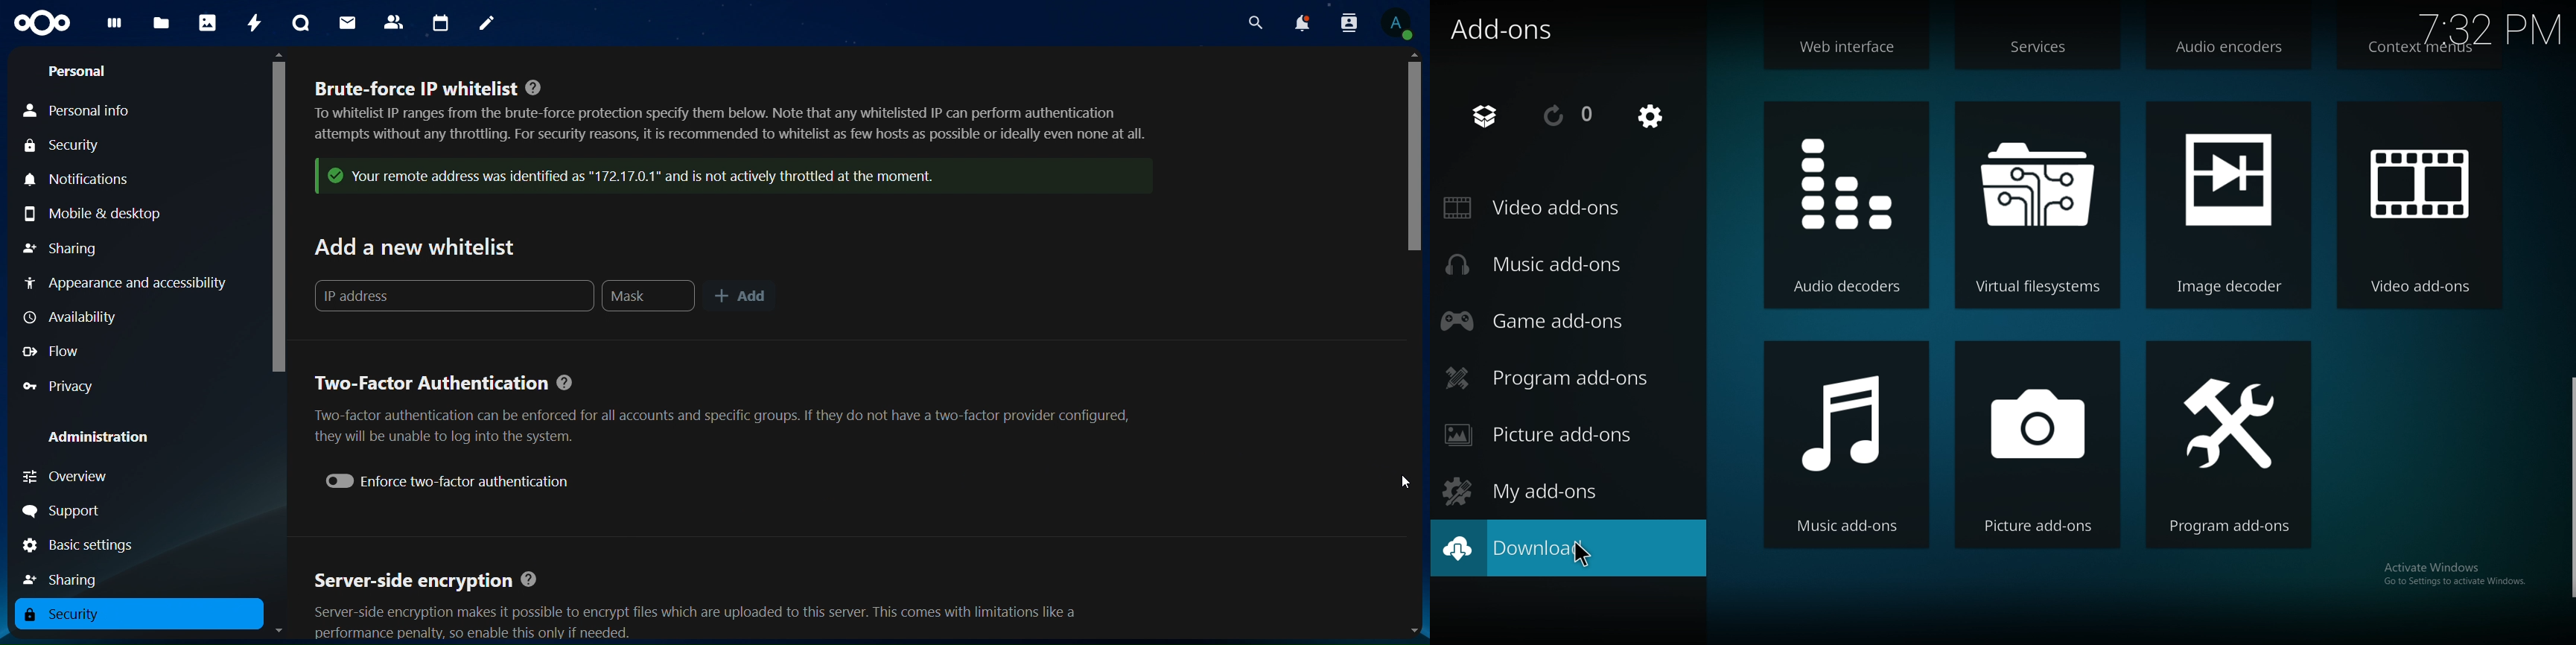  I want to click on dashboard, so click(112, 26).